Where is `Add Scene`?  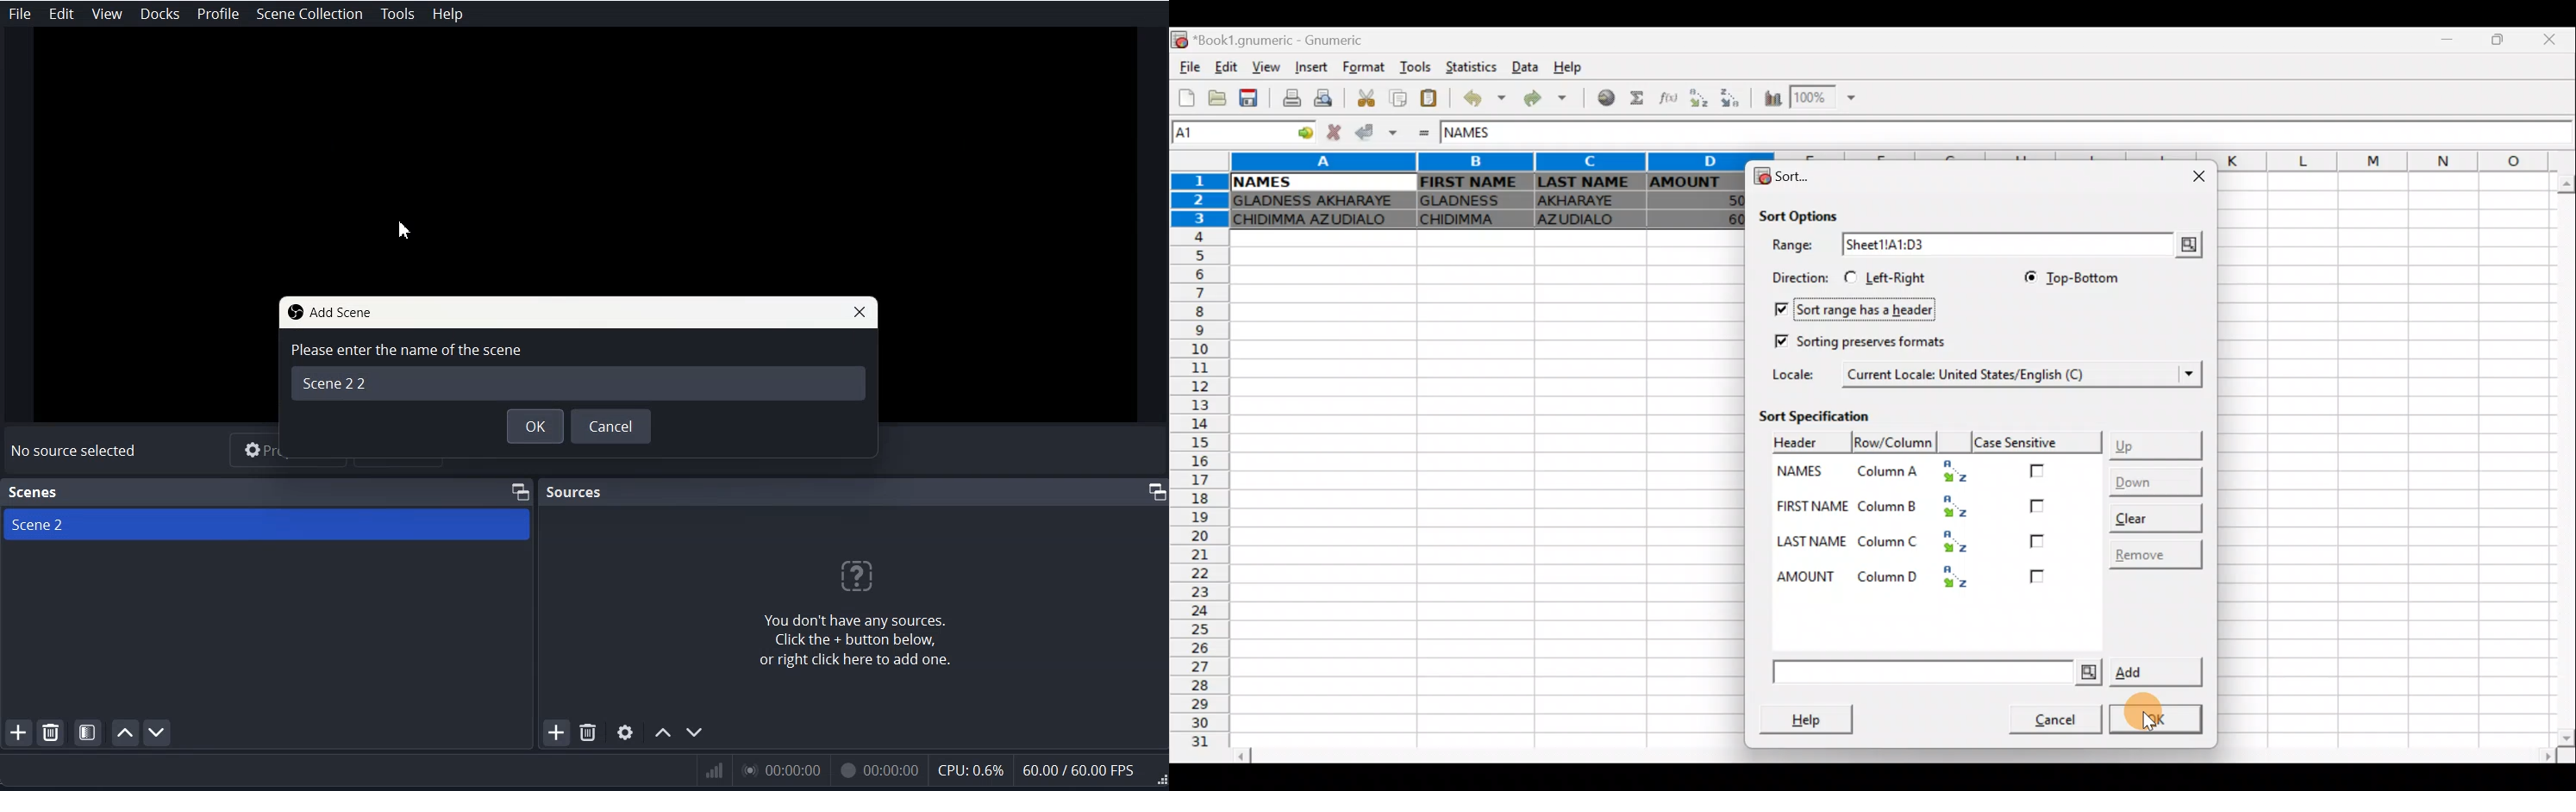
Add Scene is located at coordinates (328, 314).